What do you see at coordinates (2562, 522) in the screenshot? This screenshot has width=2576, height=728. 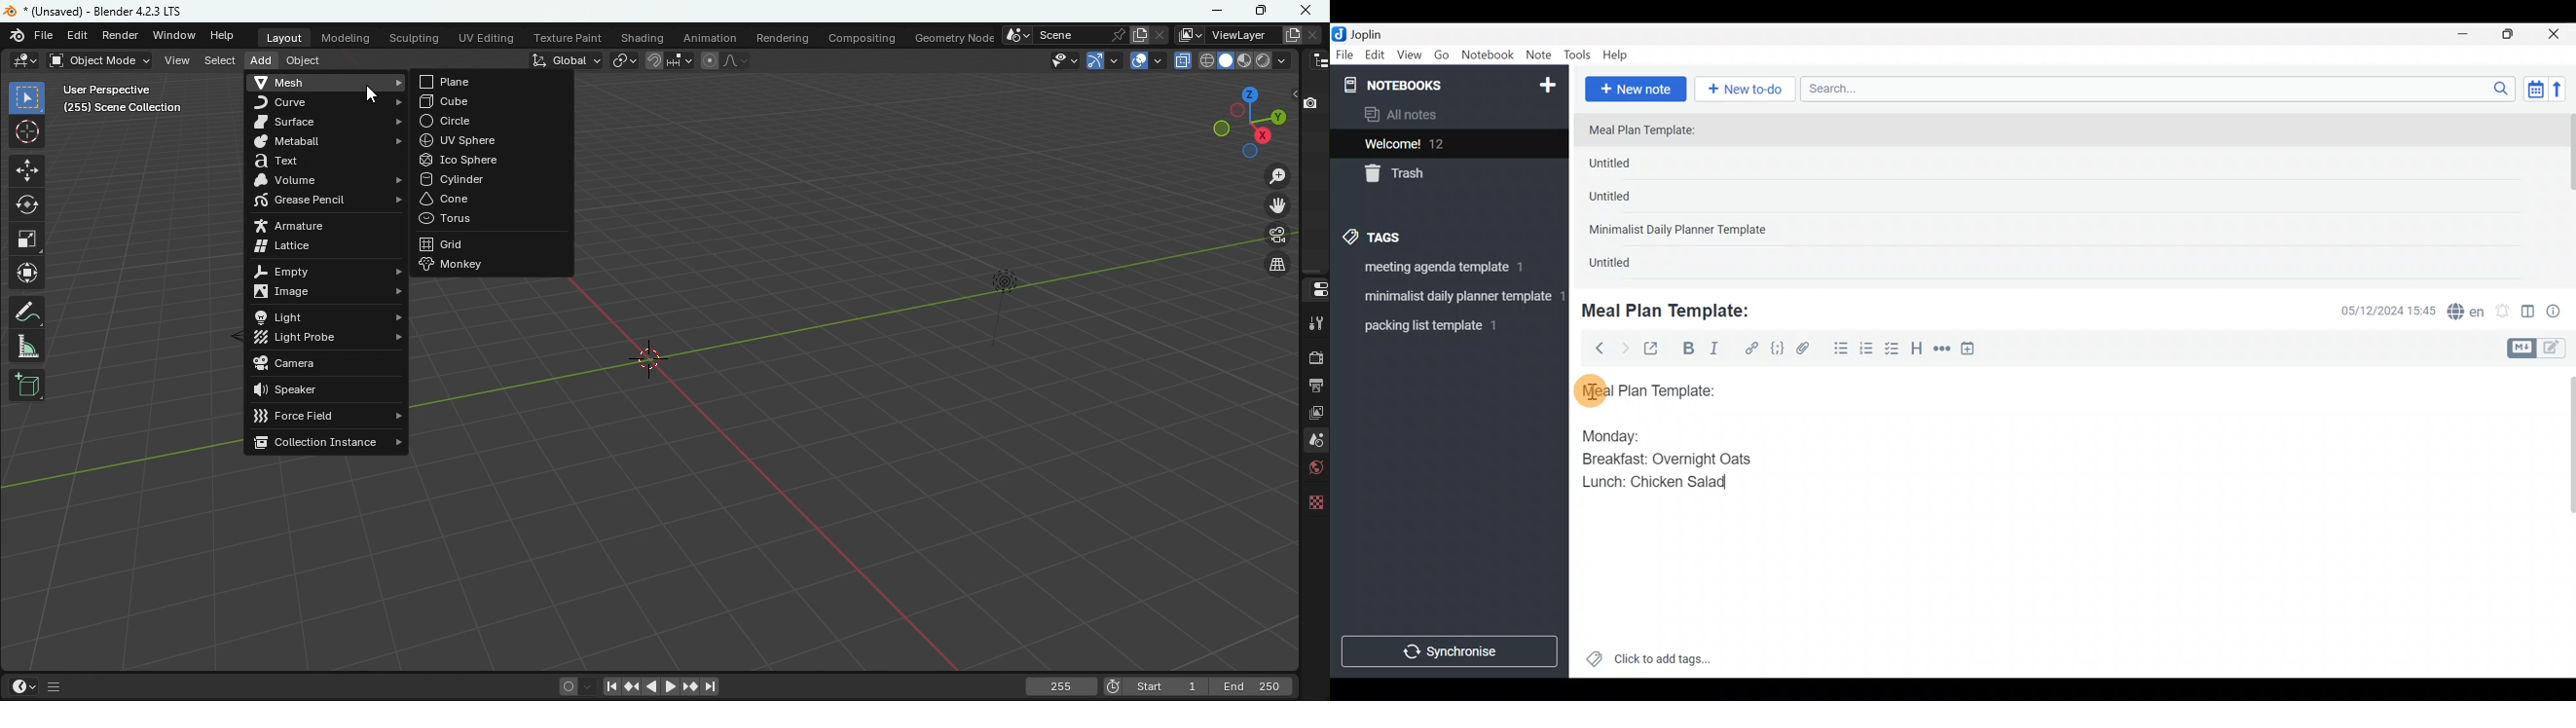 I see `Scroll bar` at bounding box center [2562, 522].